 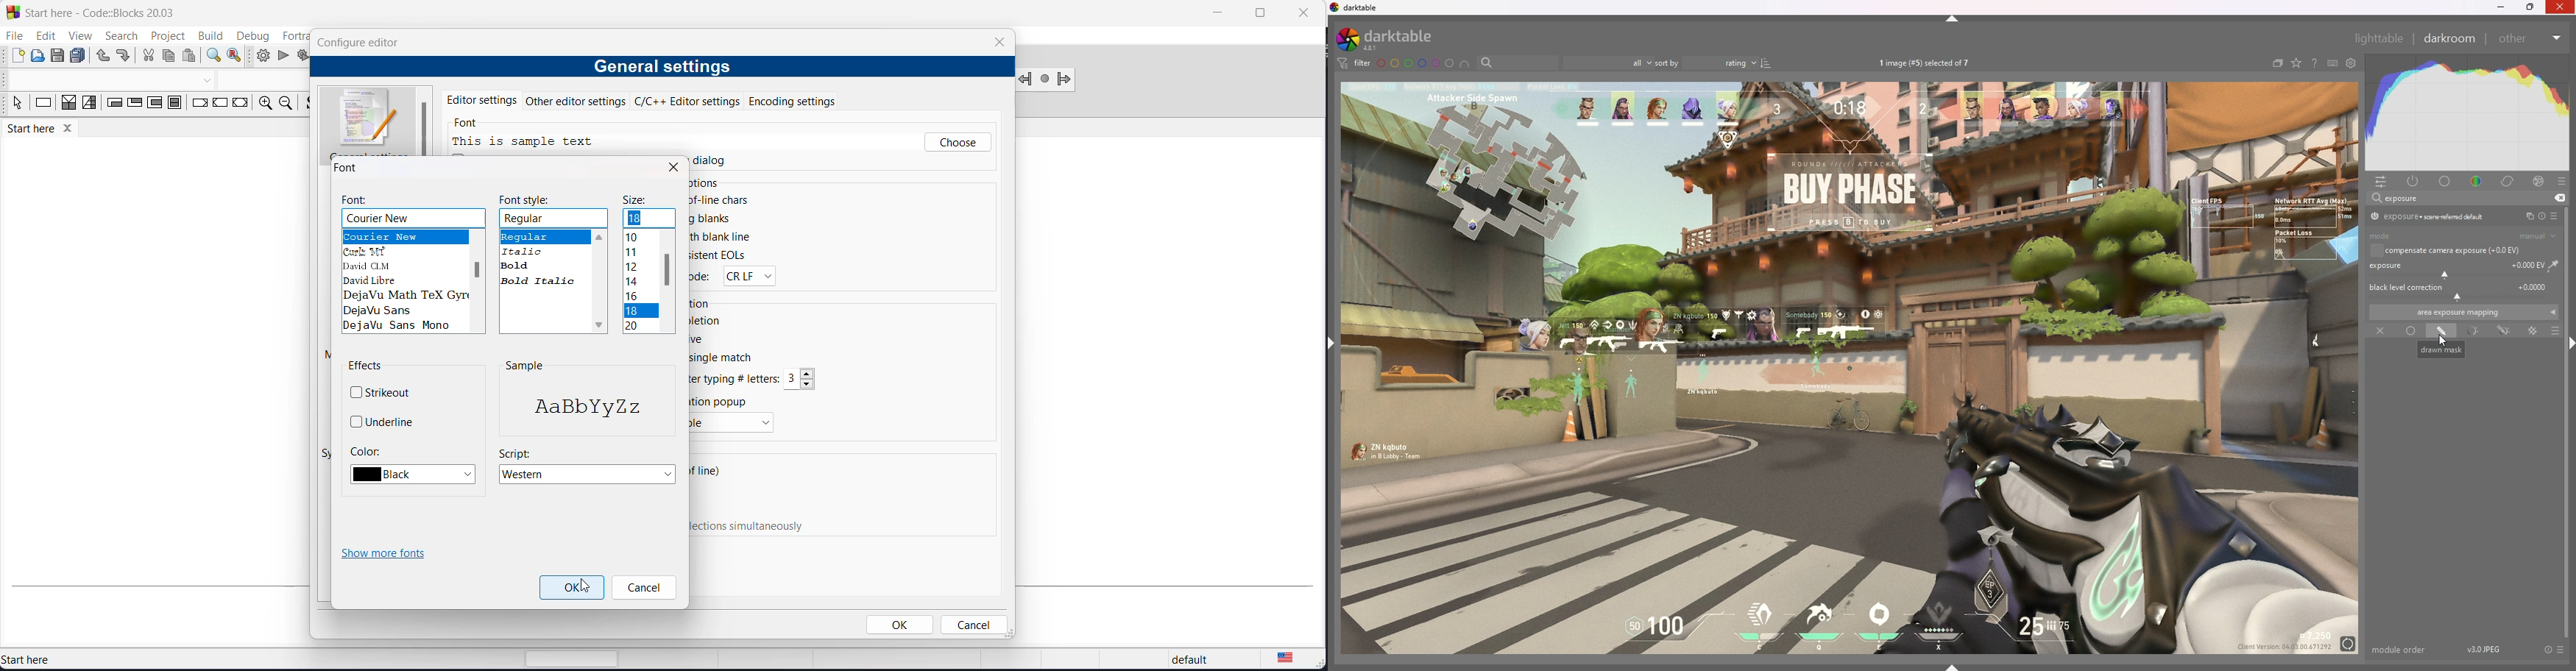 I want to click on enable typing , so click(x=755, y=527).